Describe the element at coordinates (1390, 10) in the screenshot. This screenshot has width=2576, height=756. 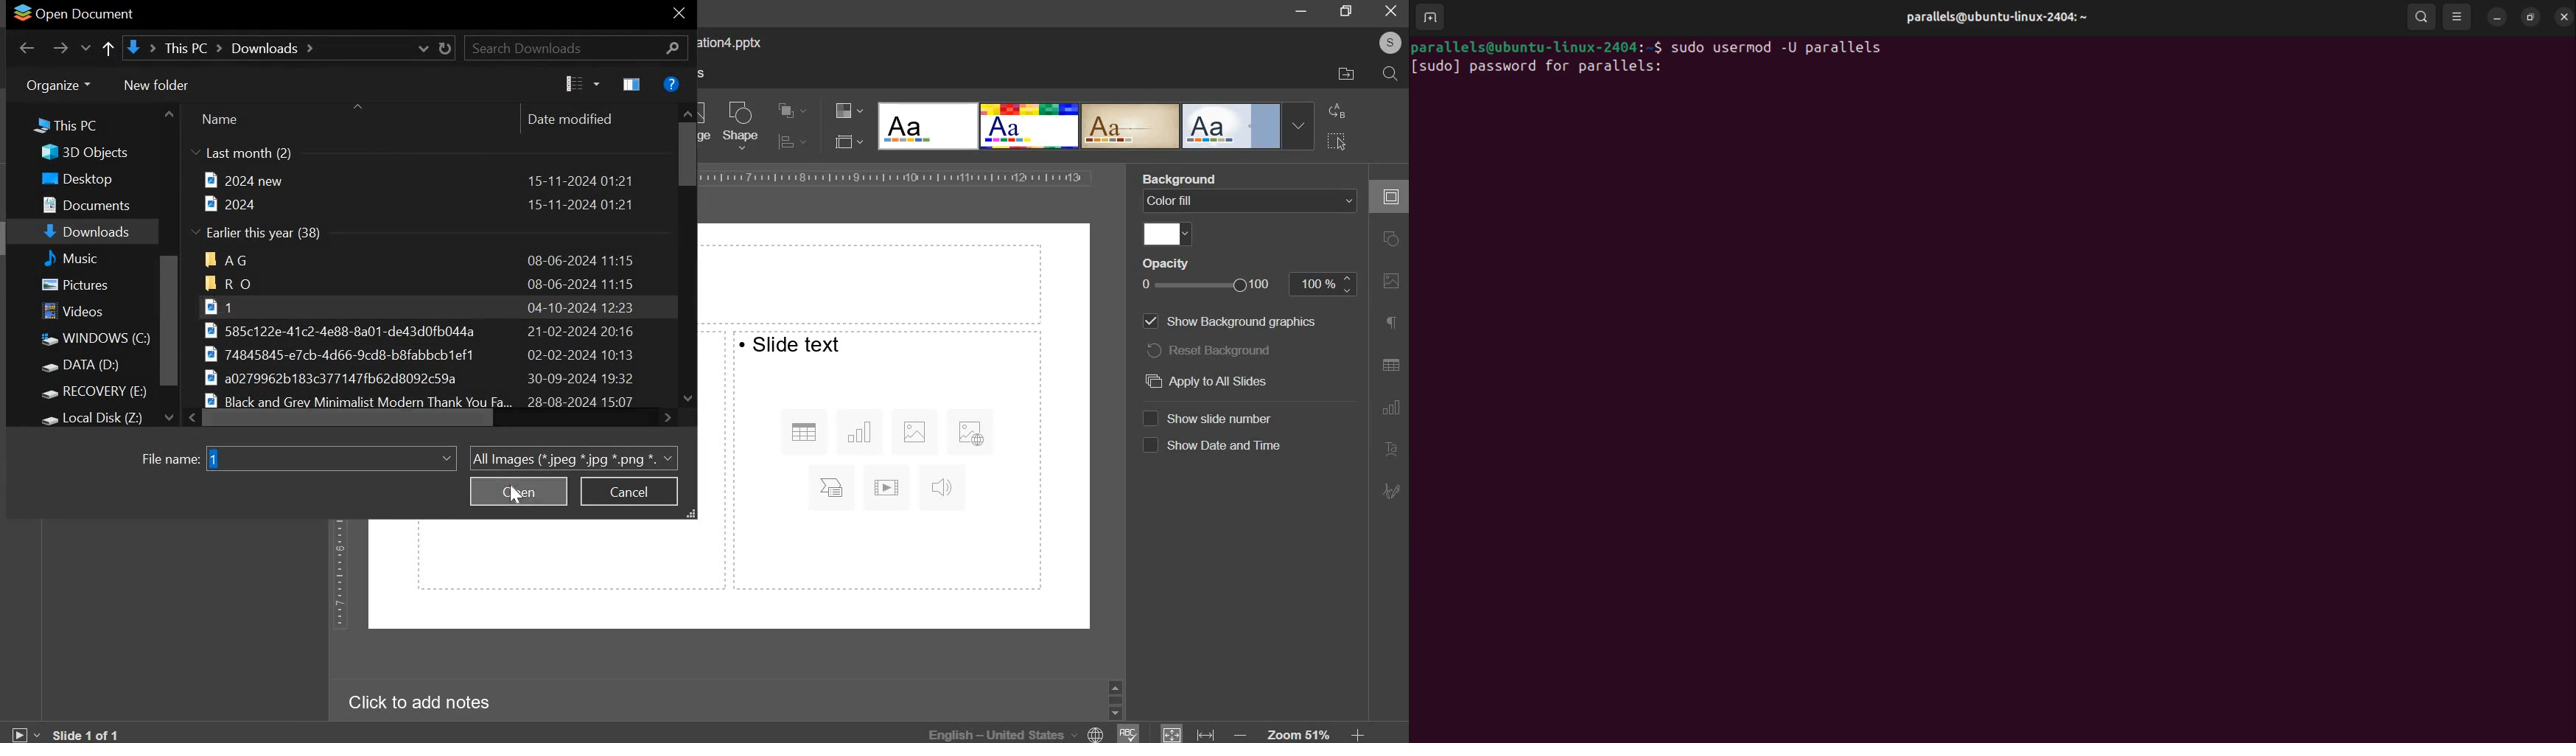
I see `close` at that location.